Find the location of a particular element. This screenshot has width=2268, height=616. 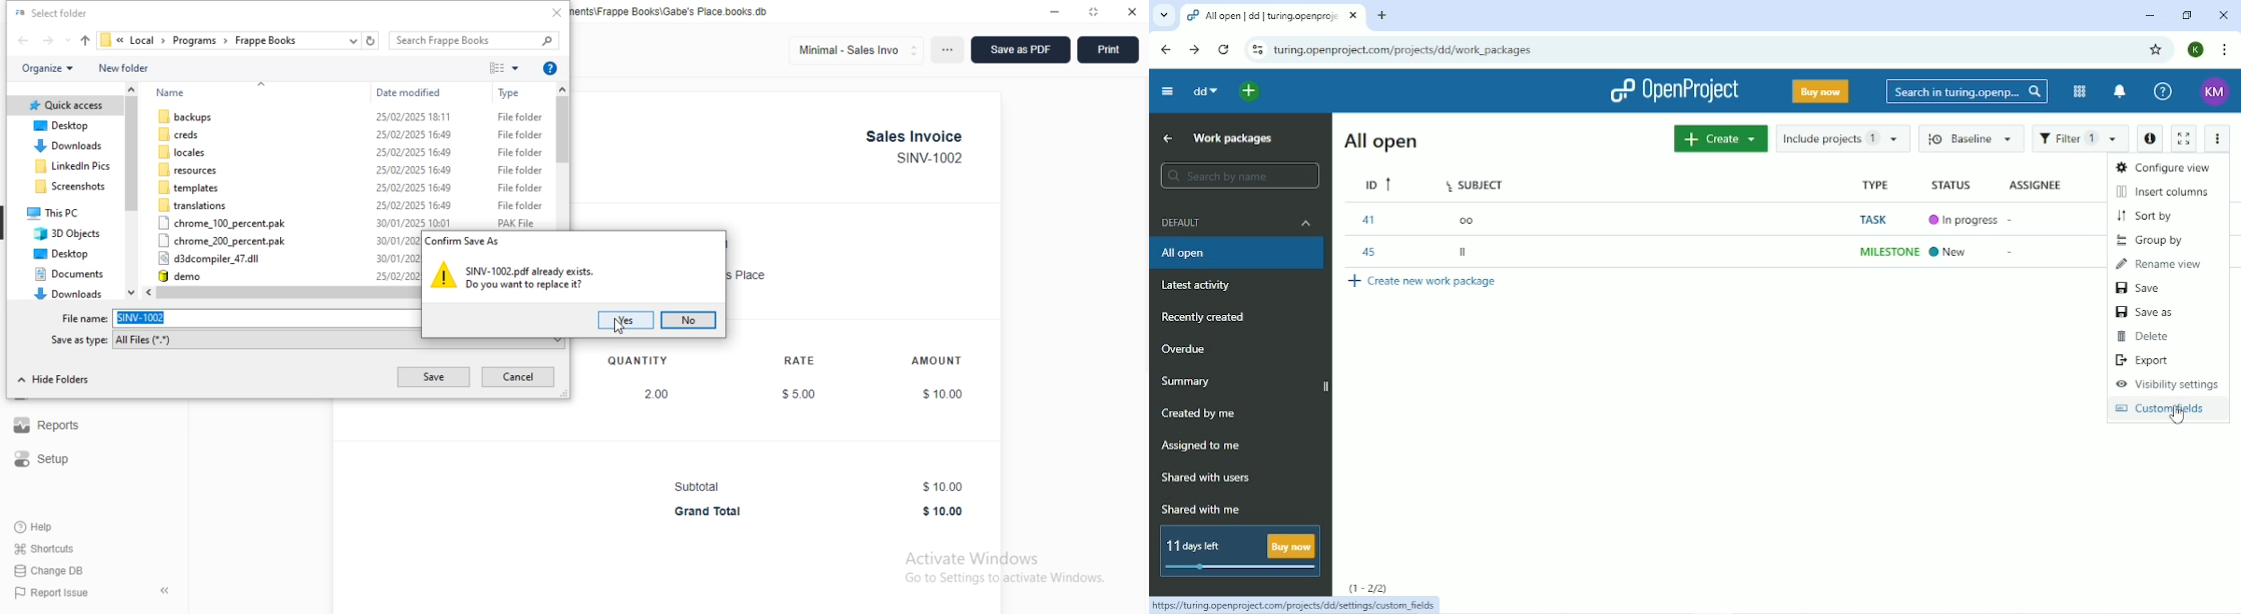

30/01/2025 10:01 is located at coordinates (413, 223).